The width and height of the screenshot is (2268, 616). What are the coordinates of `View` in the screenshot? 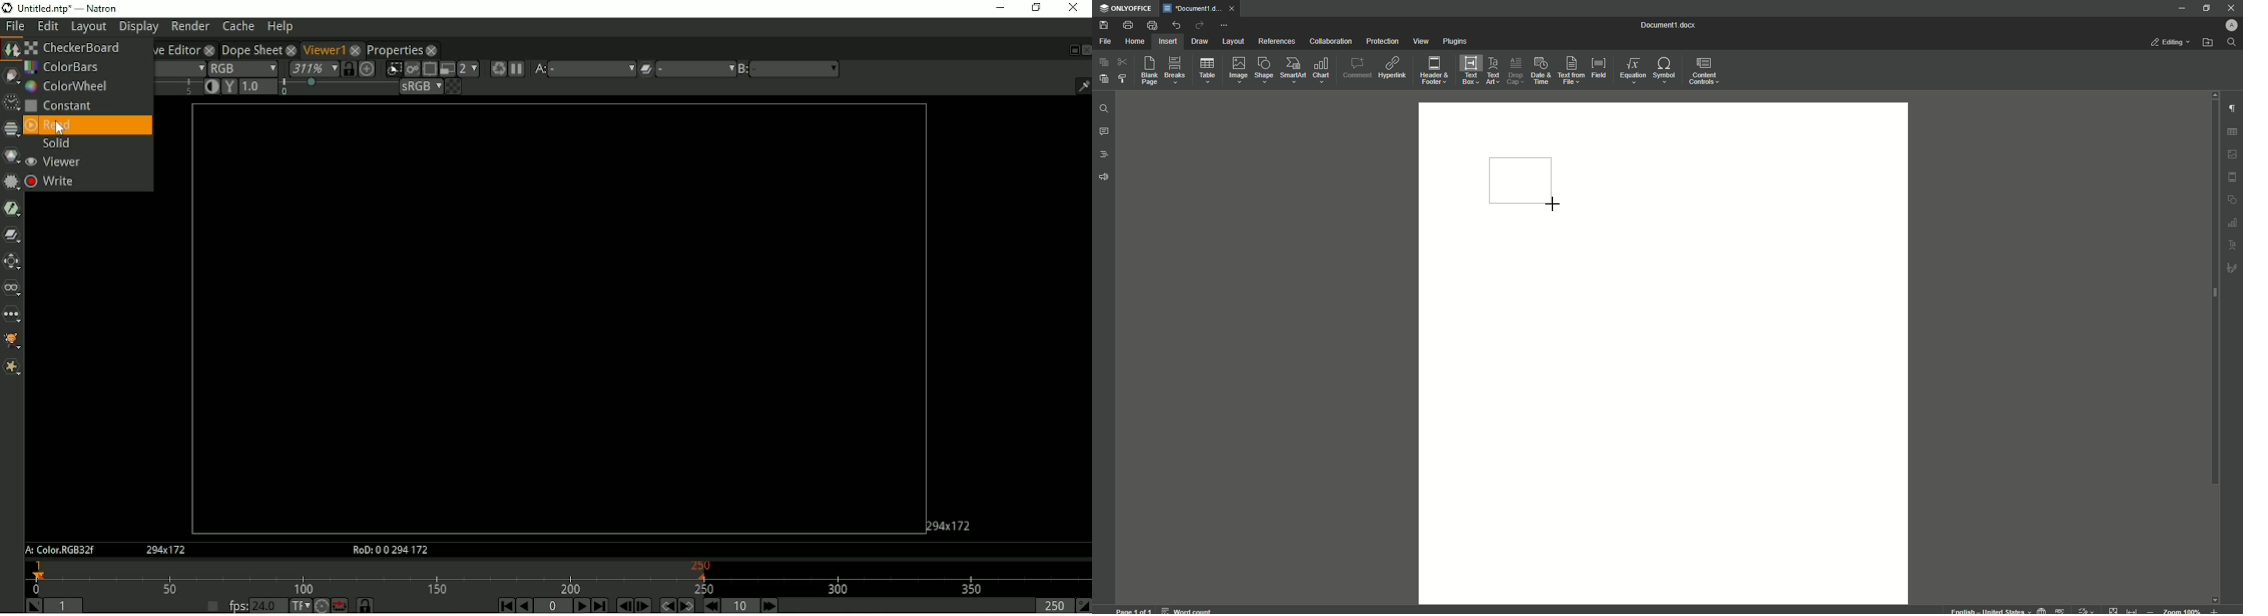 It's located at (1420, 42).